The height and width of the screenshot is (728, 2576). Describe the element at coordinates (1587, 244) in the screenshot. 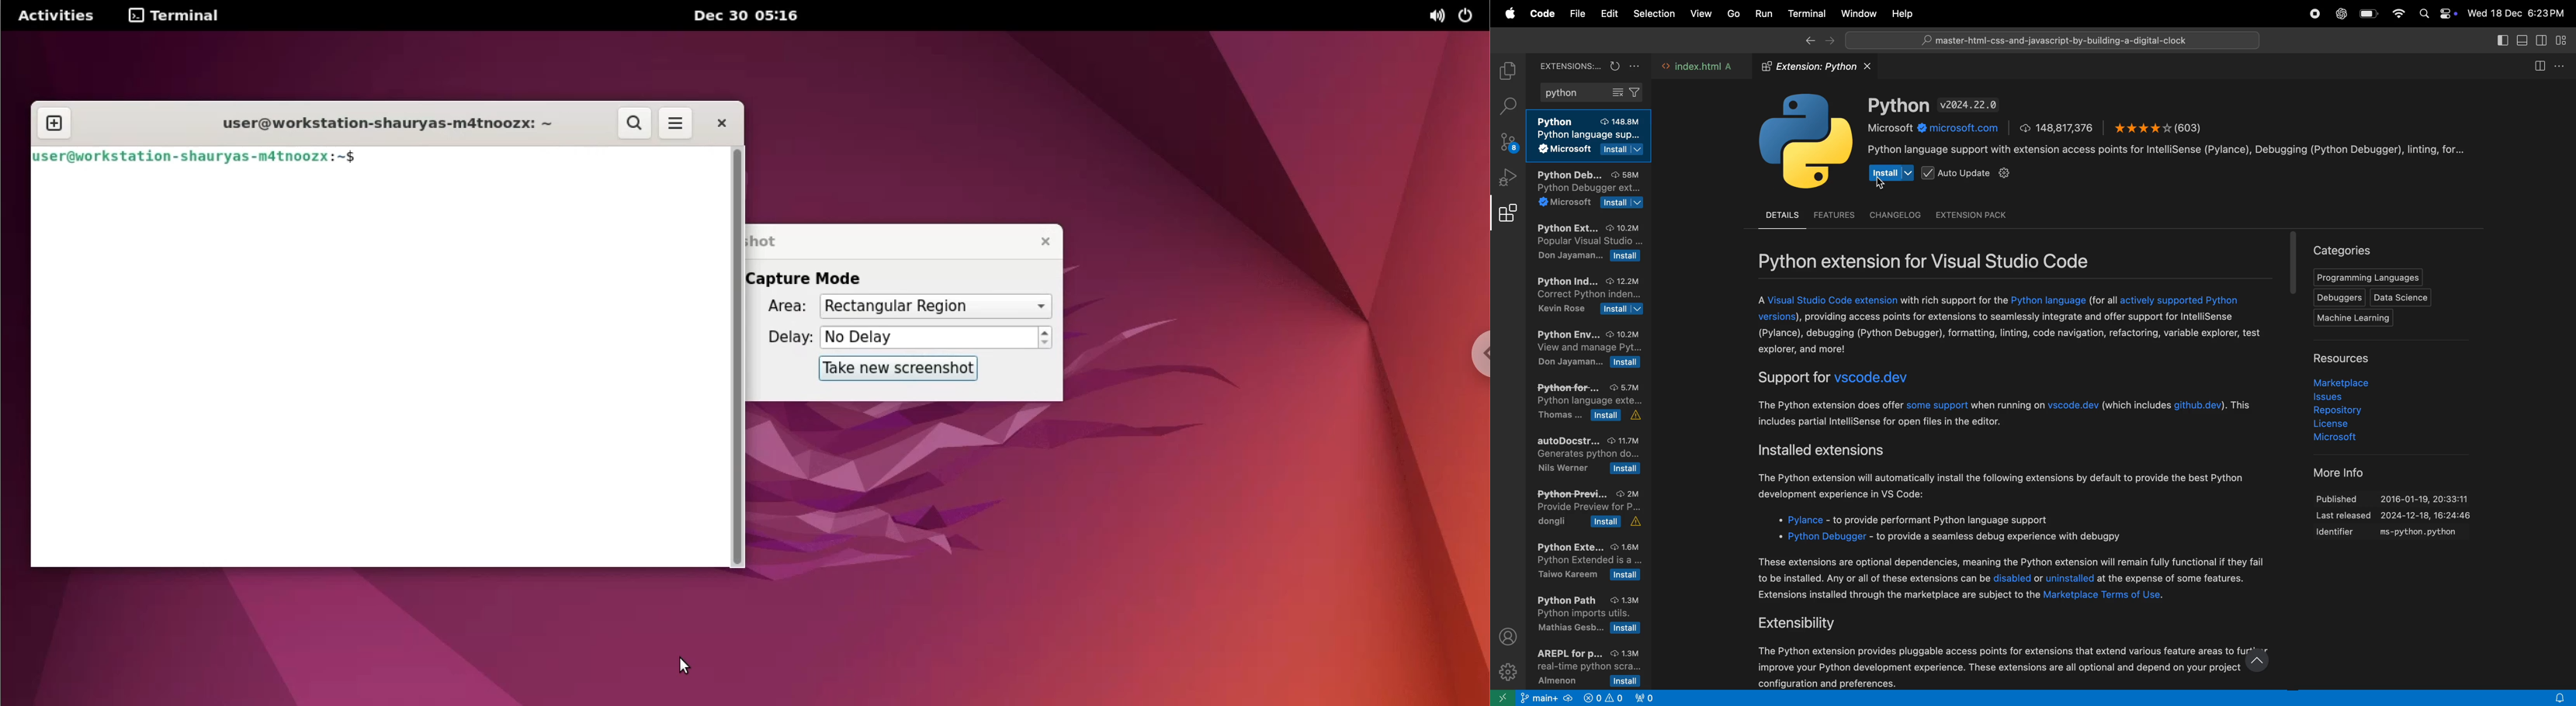

I see `python extensions` at that location.